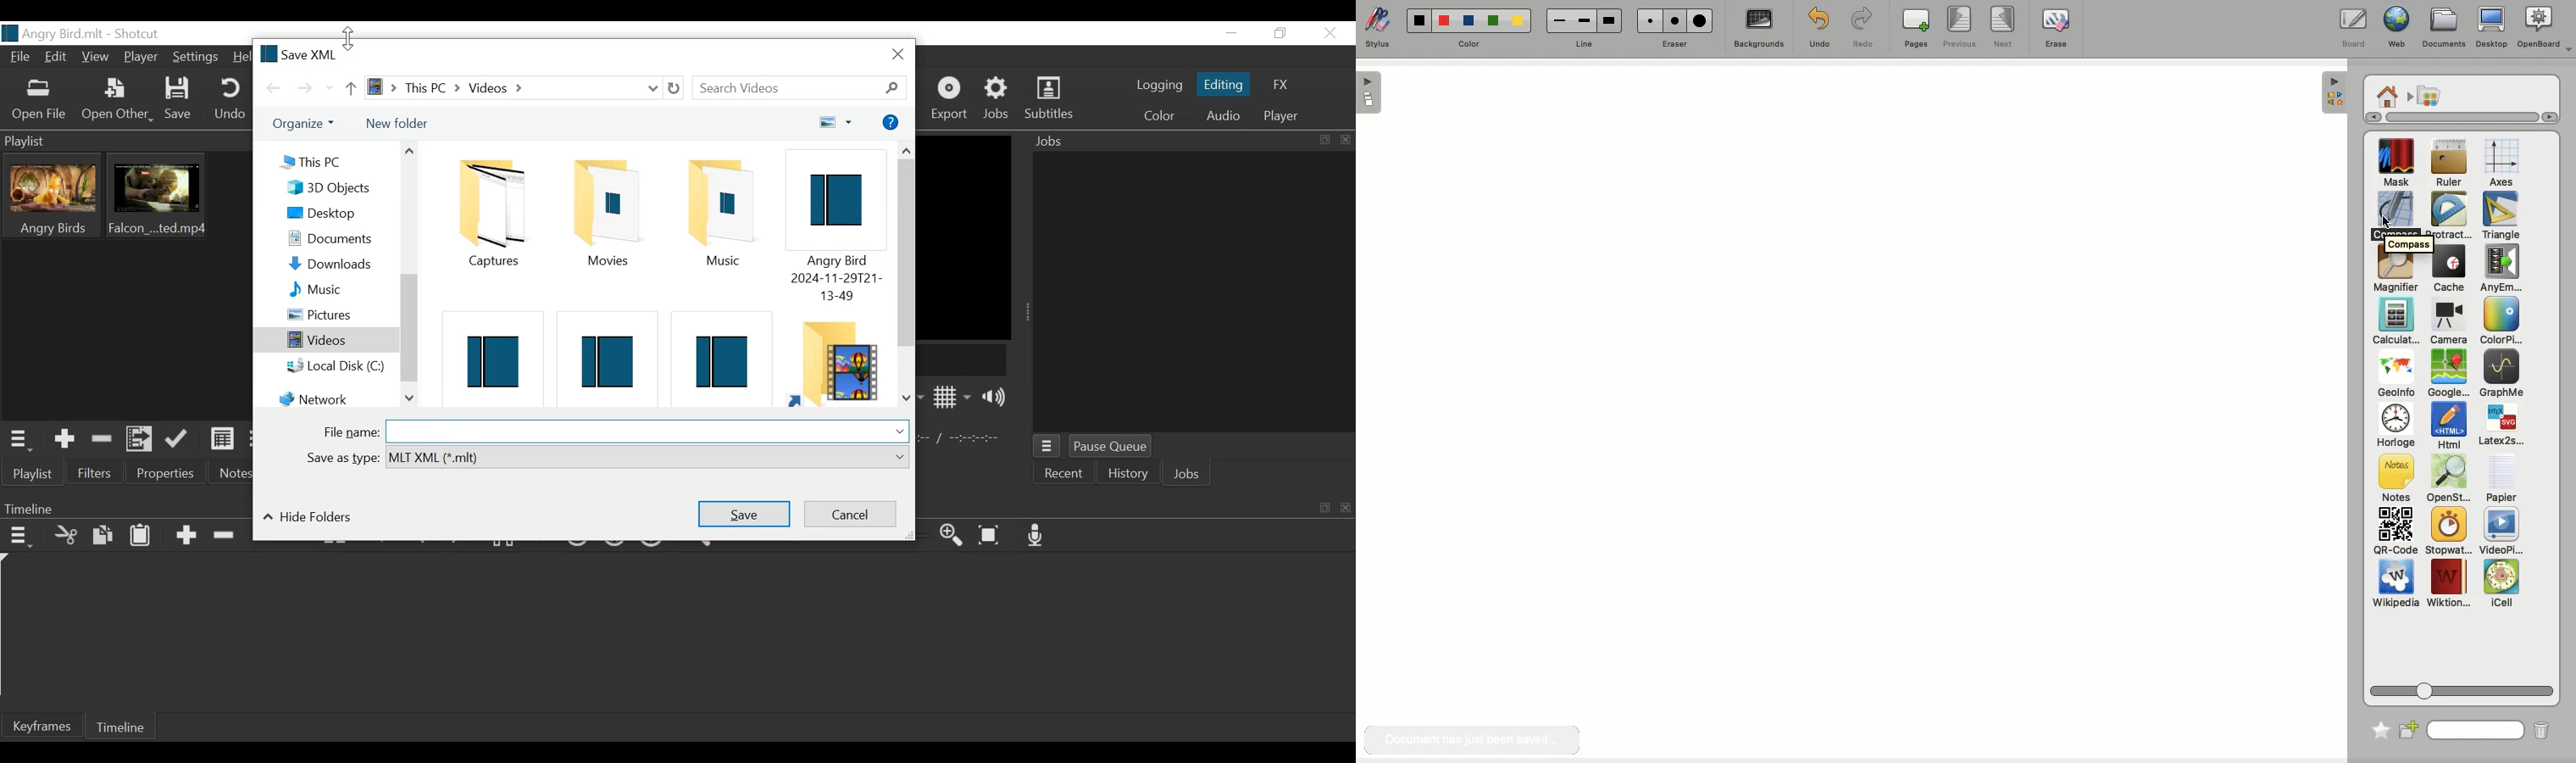 The image size is (2576, 784). Describe the element at coordinates (1441, 19) in the screenshot. I see `color2` at that location.